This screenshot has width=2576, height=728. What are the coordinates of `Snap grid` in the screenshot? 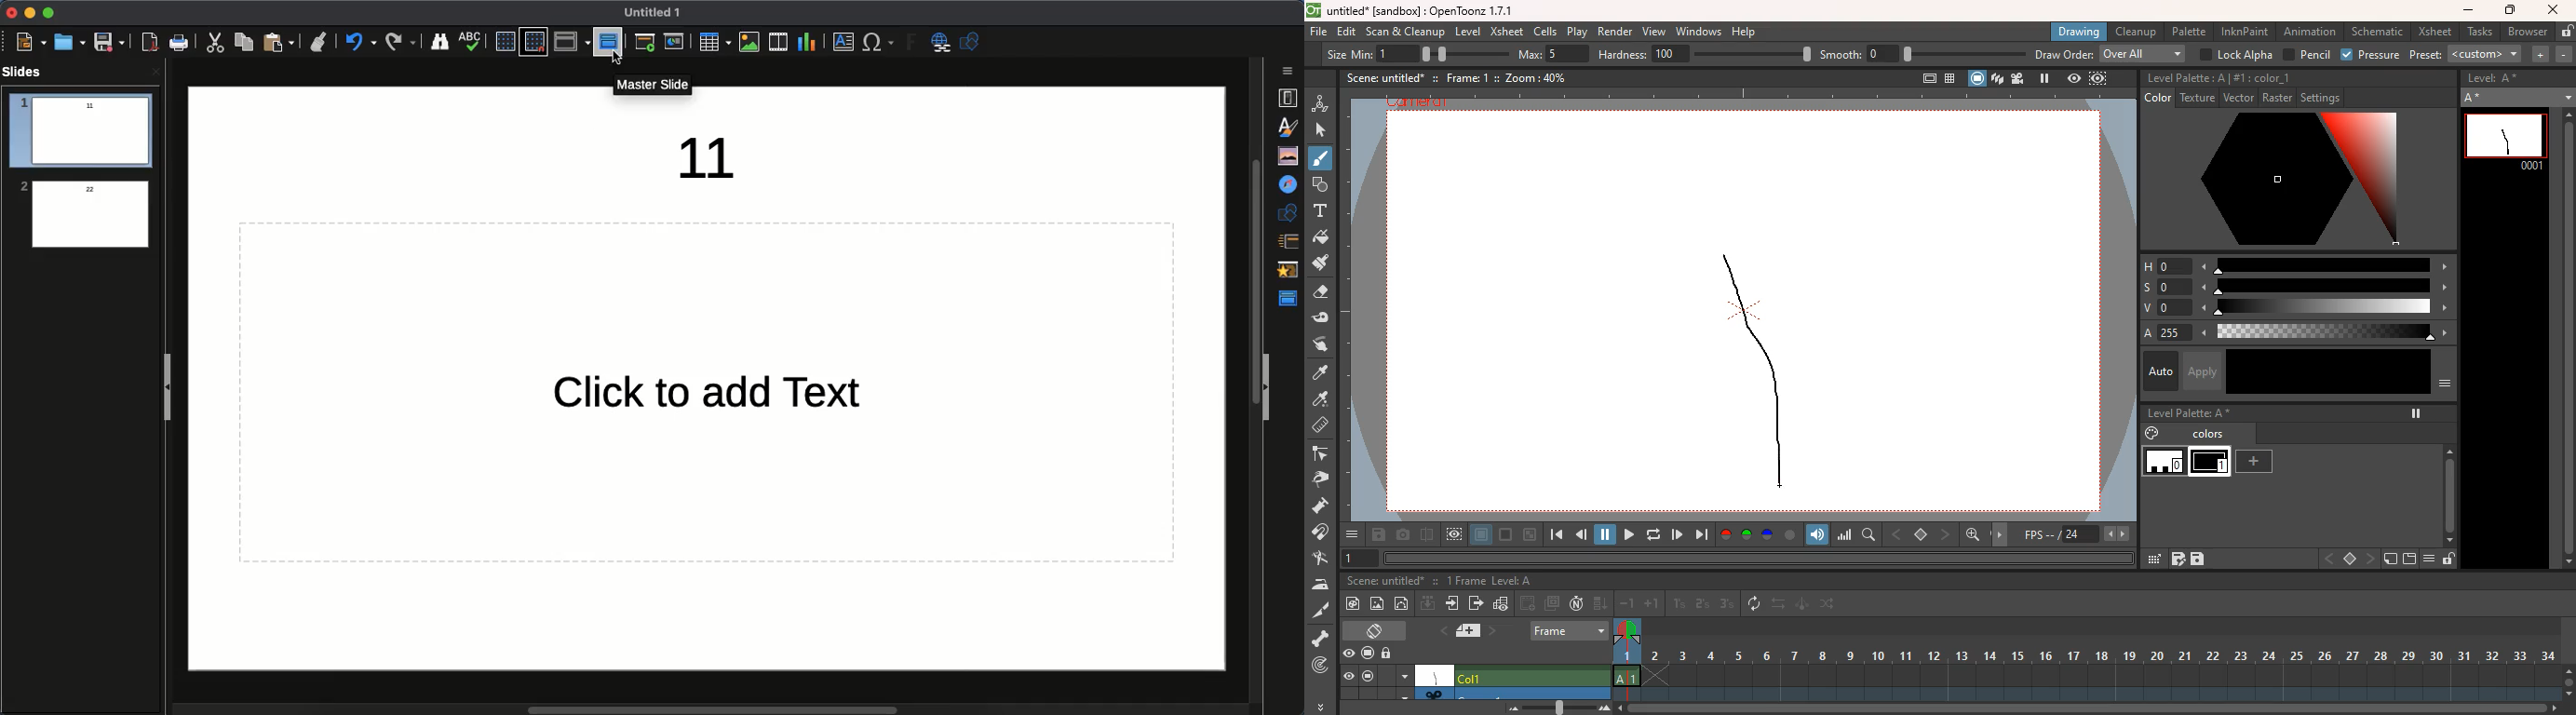 It's located at (534, 43).